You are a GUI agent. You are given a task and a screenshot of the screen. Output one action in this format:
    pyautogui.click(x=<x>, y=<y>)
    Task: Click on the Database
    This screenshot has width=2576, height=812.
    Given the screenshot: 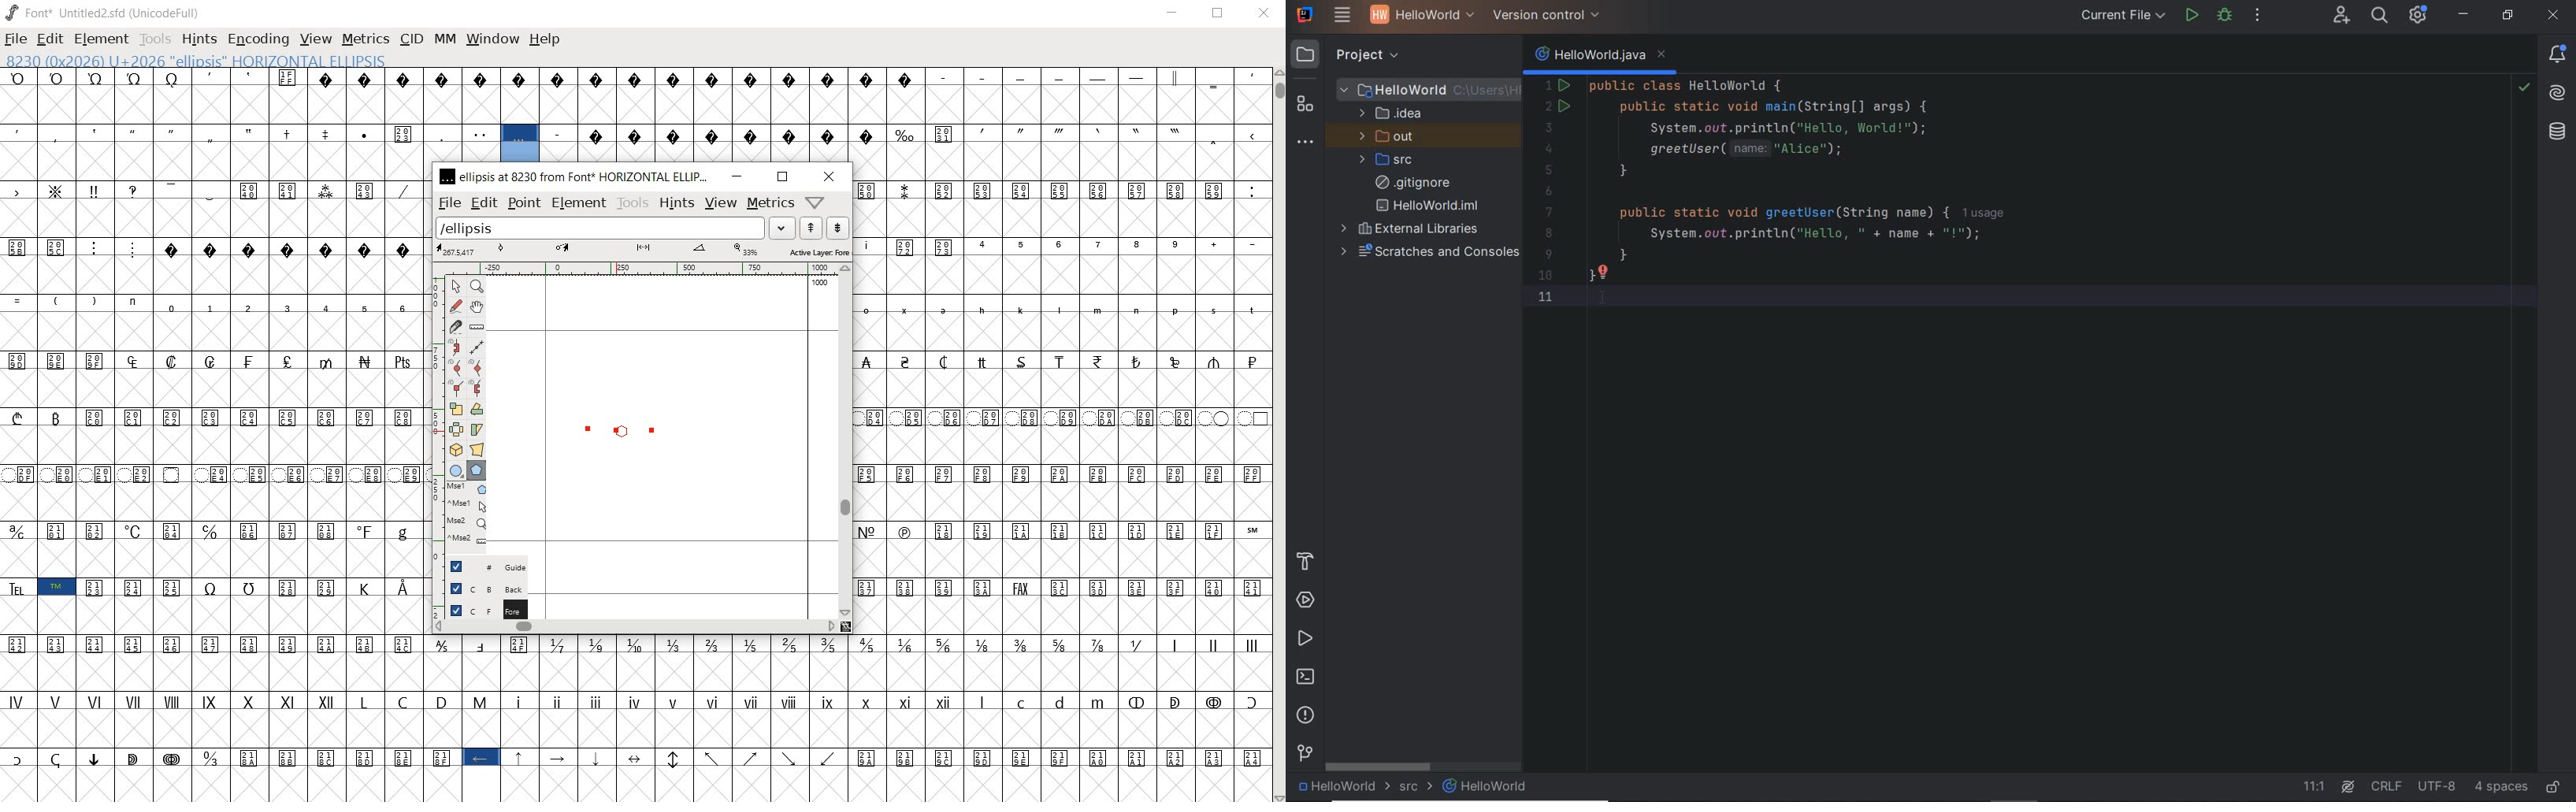 What is the action you would take?
    pyautogui.click(x=2556, y=131)
    